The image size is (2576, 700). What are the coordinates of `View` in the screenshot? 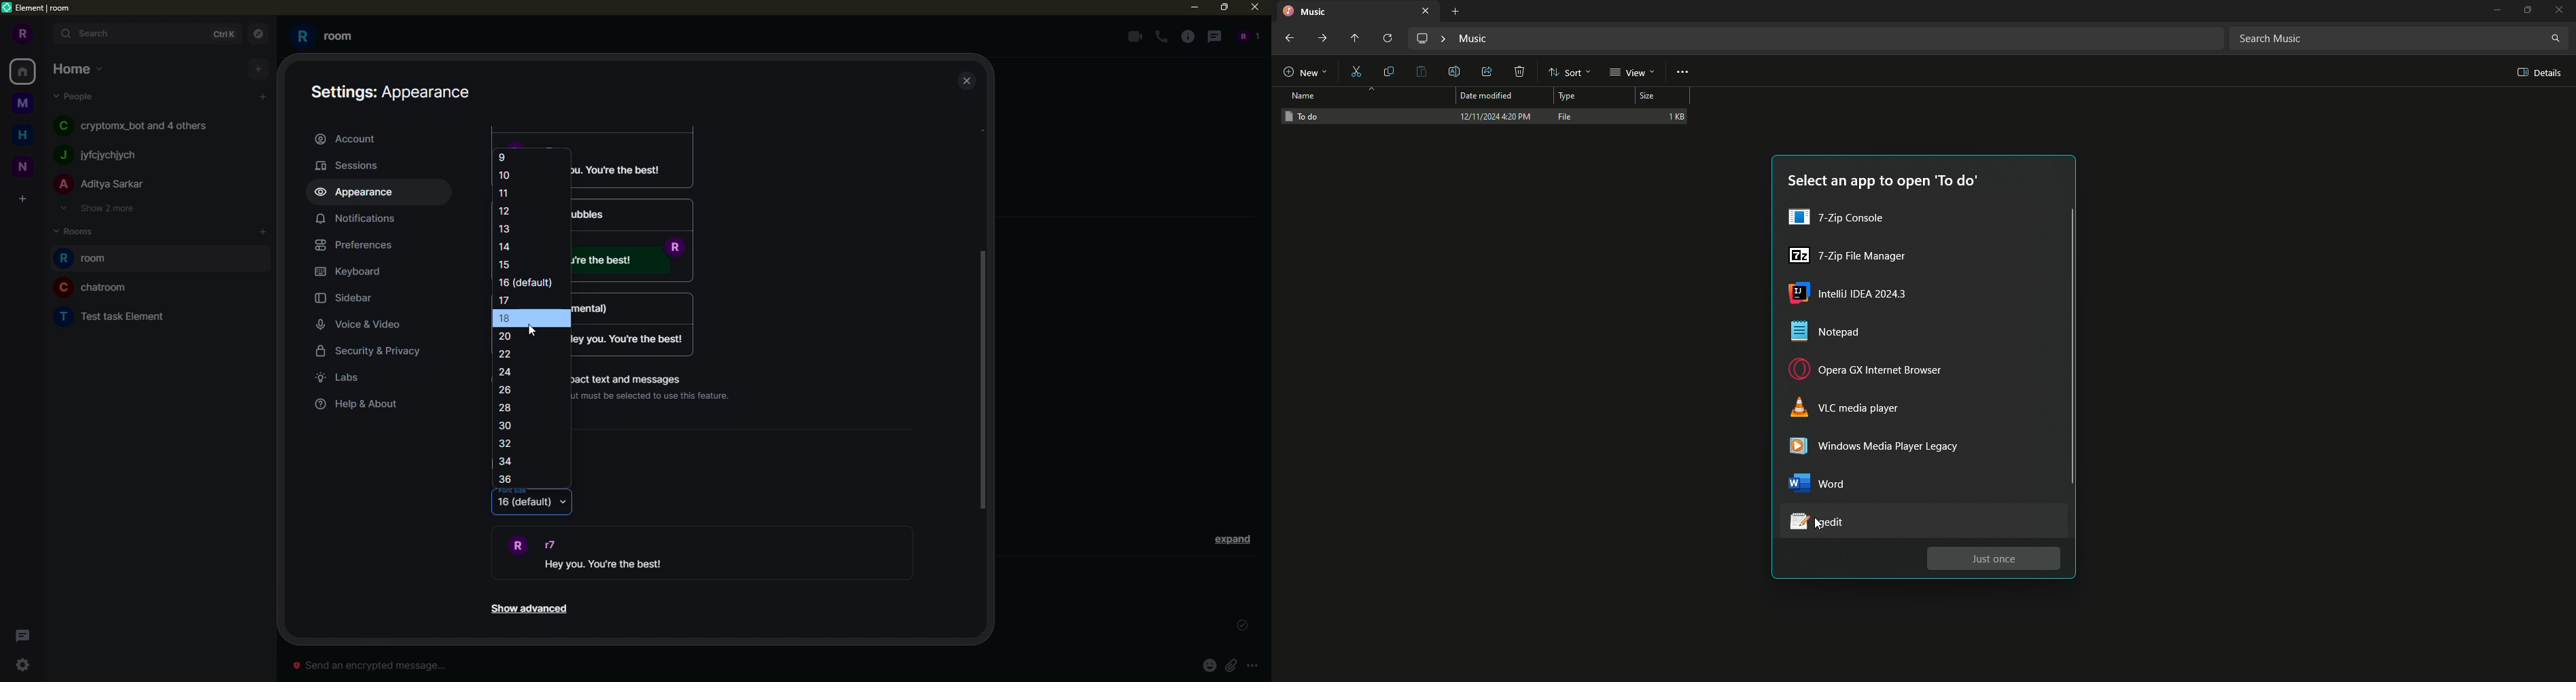 It's located at (1631, 73).